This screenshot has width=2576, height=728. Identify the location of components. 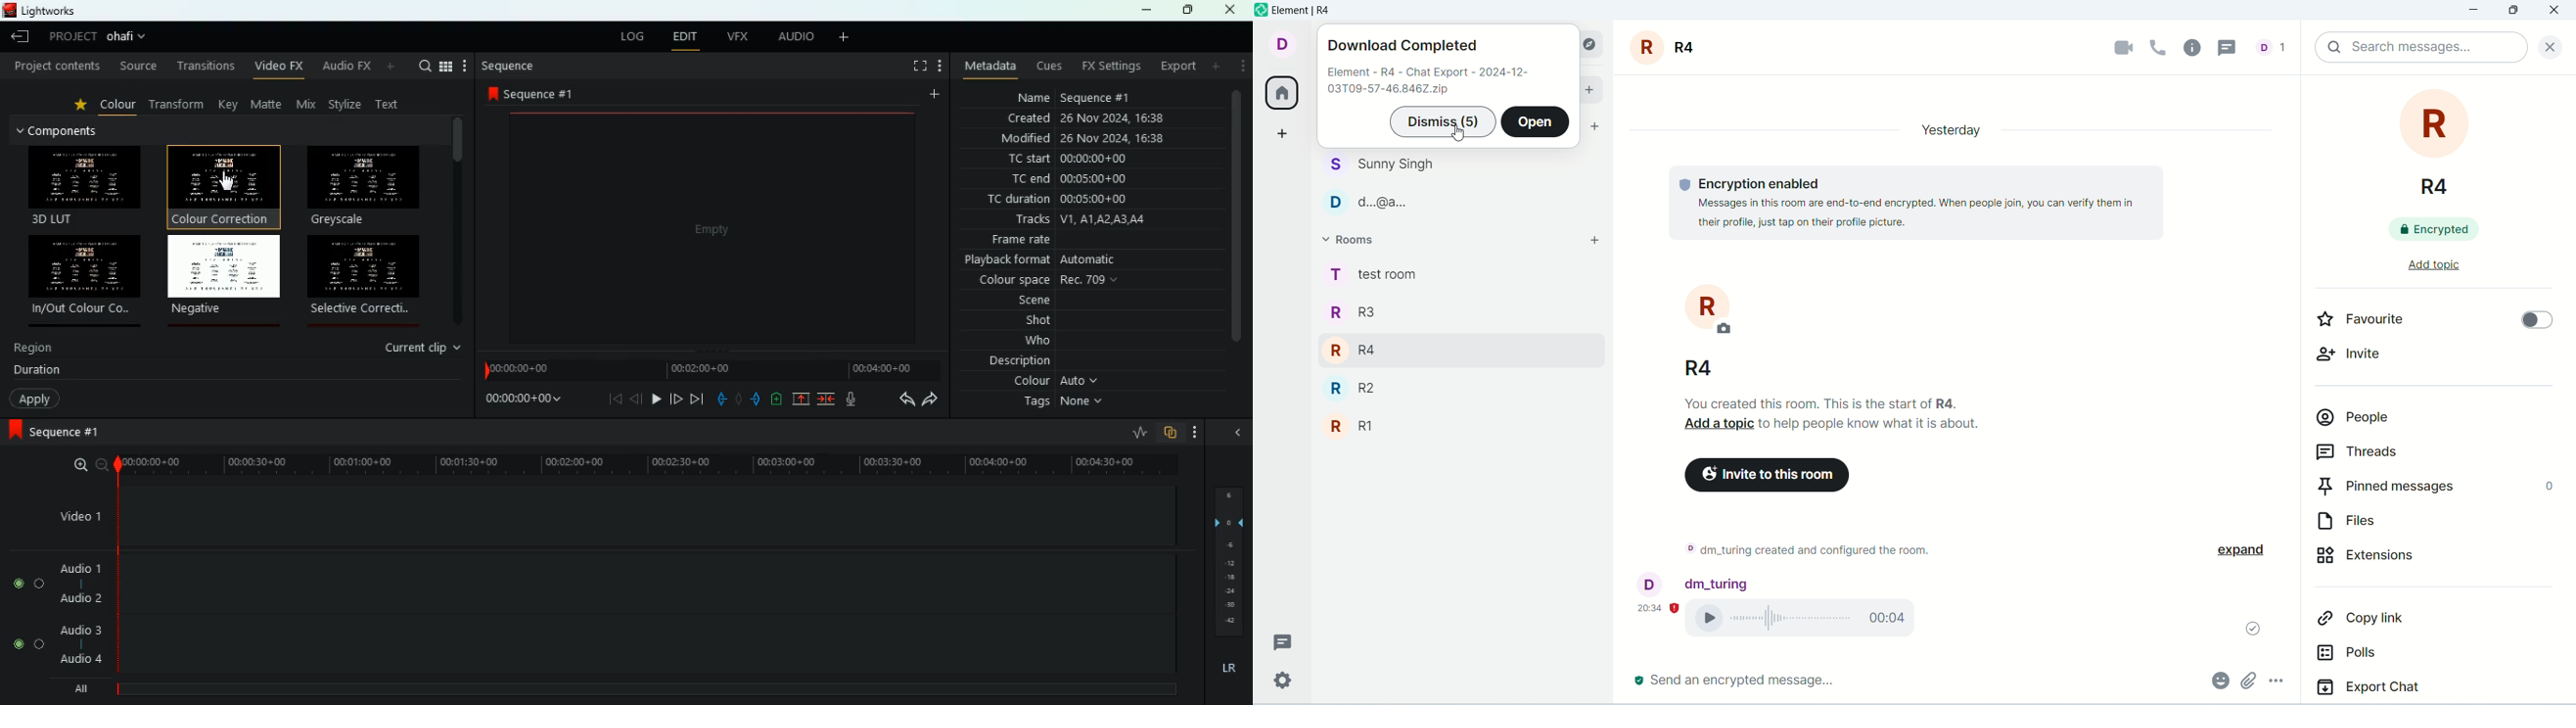
(67, 130).